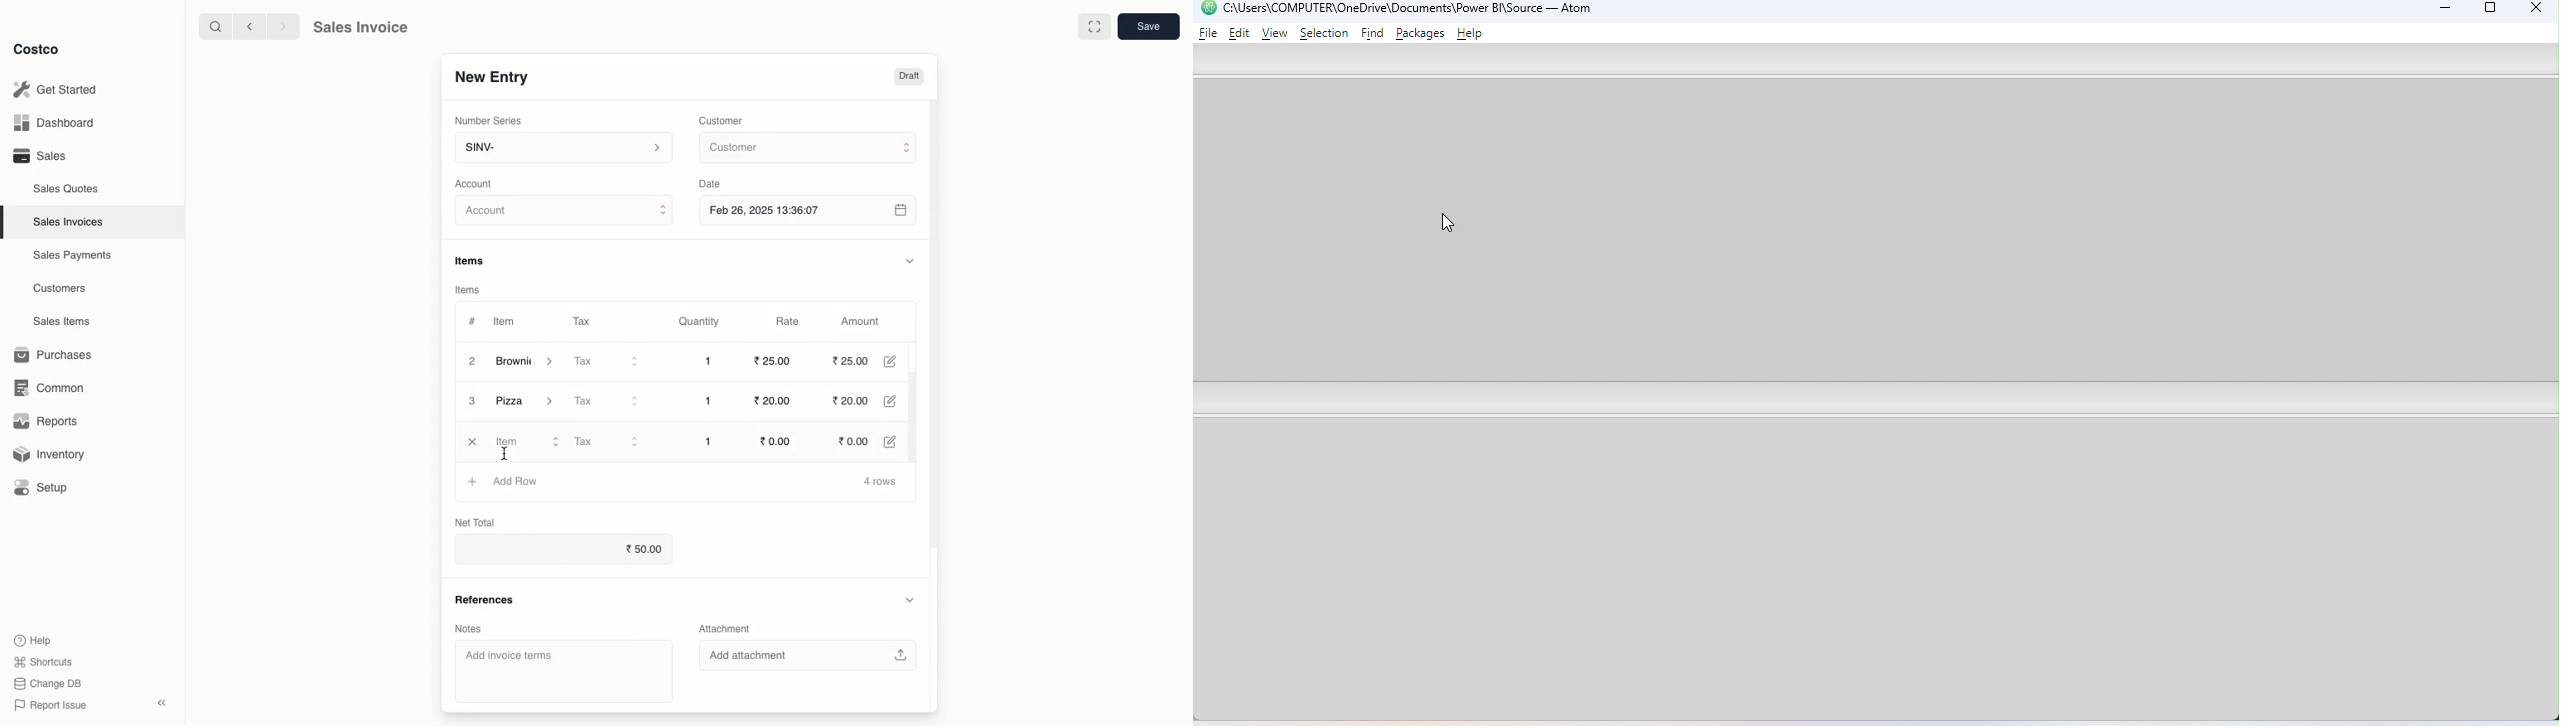 This screenshot has height=728, width=2576. I want to click on Edit, so click(896, 442).